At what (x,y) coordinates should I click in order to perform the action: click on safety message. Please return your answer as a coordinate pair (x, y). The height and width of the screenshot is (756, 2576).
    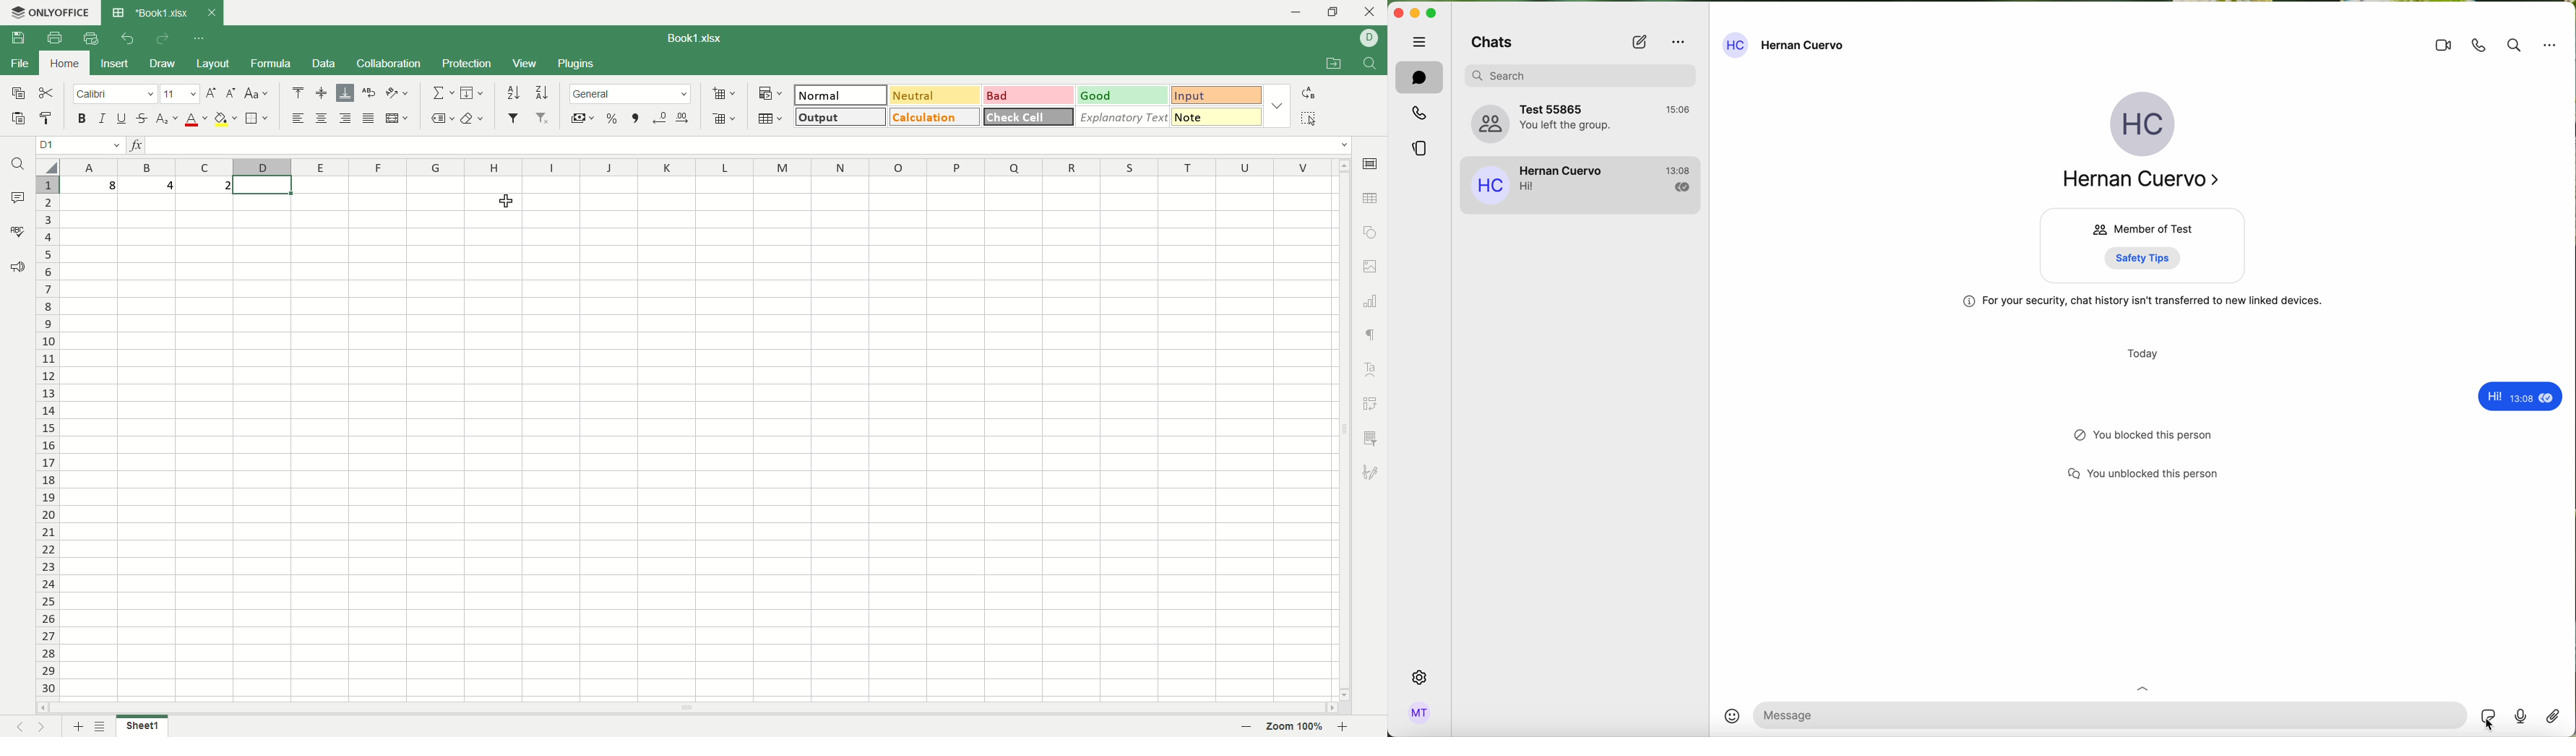
    Looking at the image, I should click on (2141, 304).